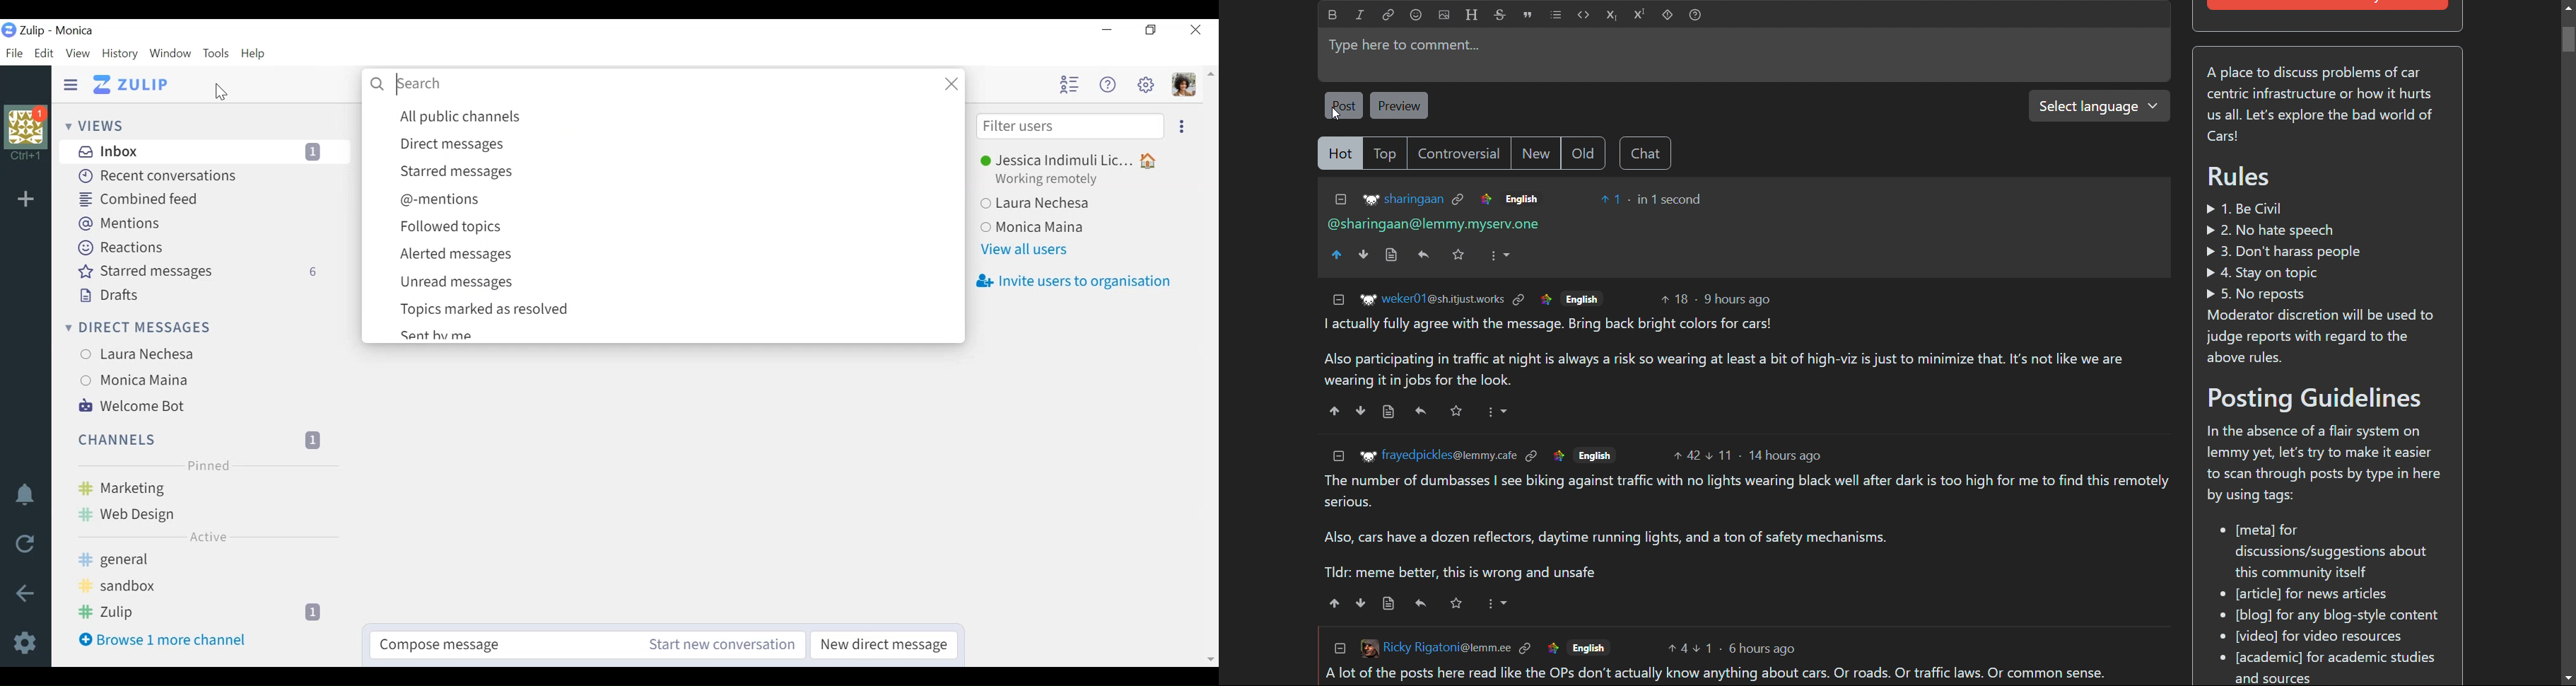 Image resolution: width=2576 pixels, height=700 pixels. Describe the element at coordinates (1591, 646) in the screenshot. I see `English` at that location.